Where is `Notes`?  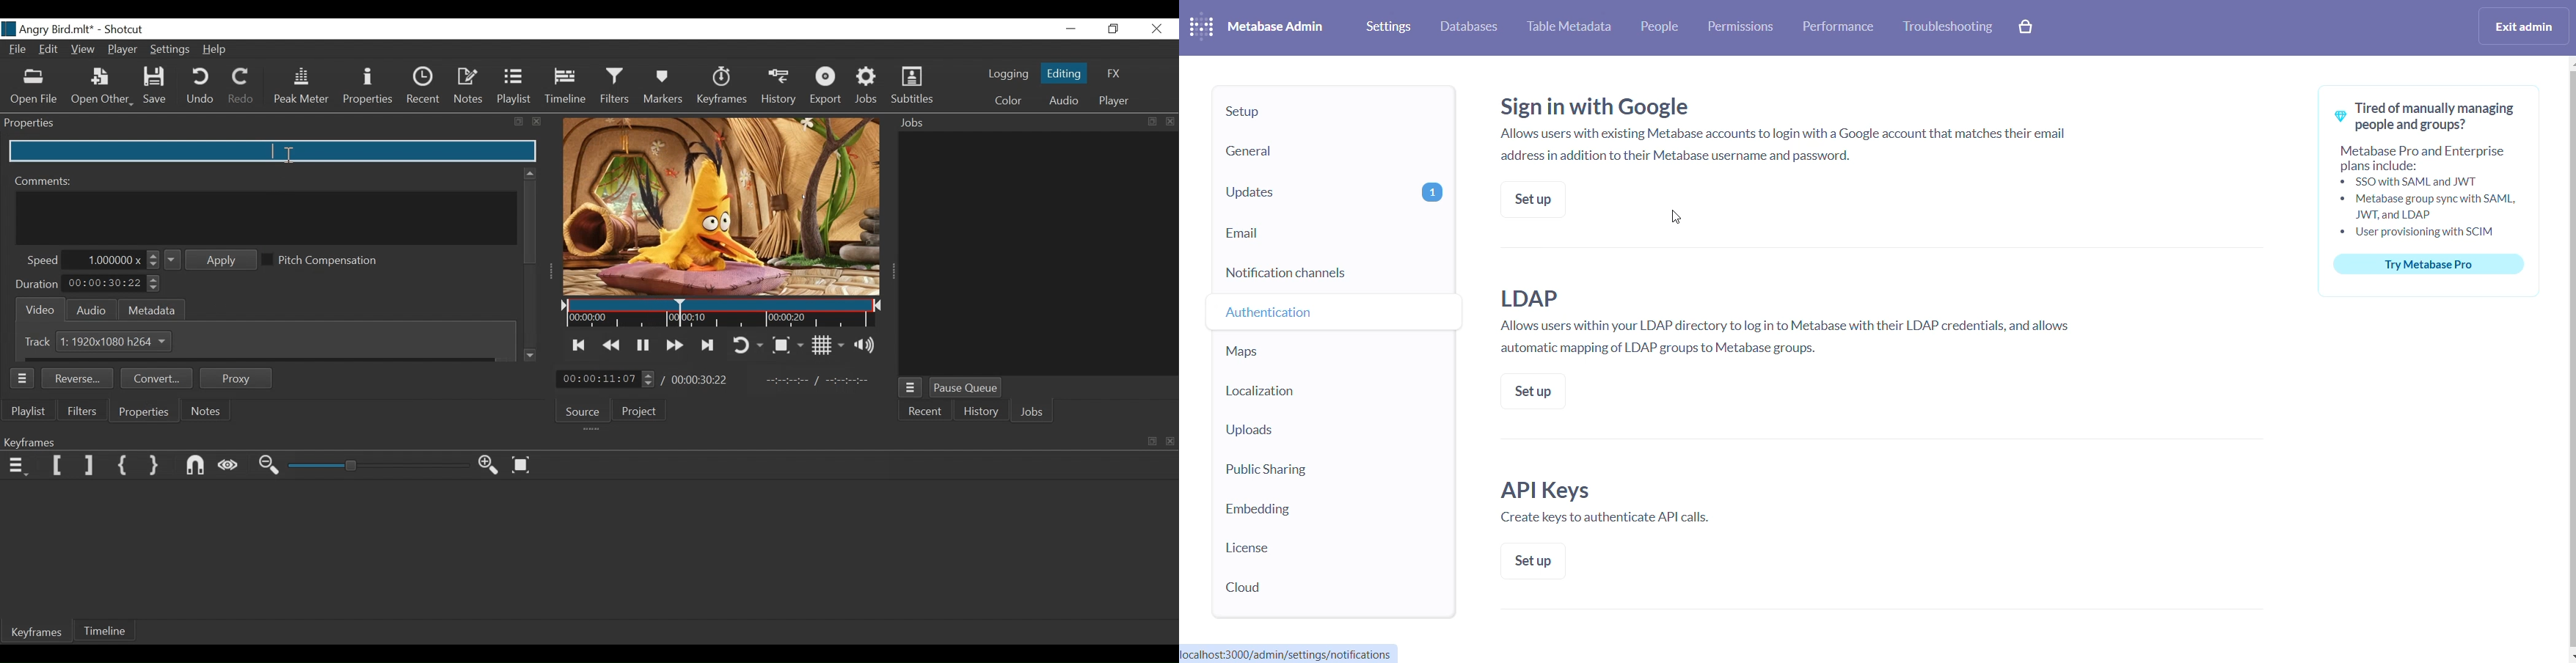 Notes is located at coordinates (207, 411).